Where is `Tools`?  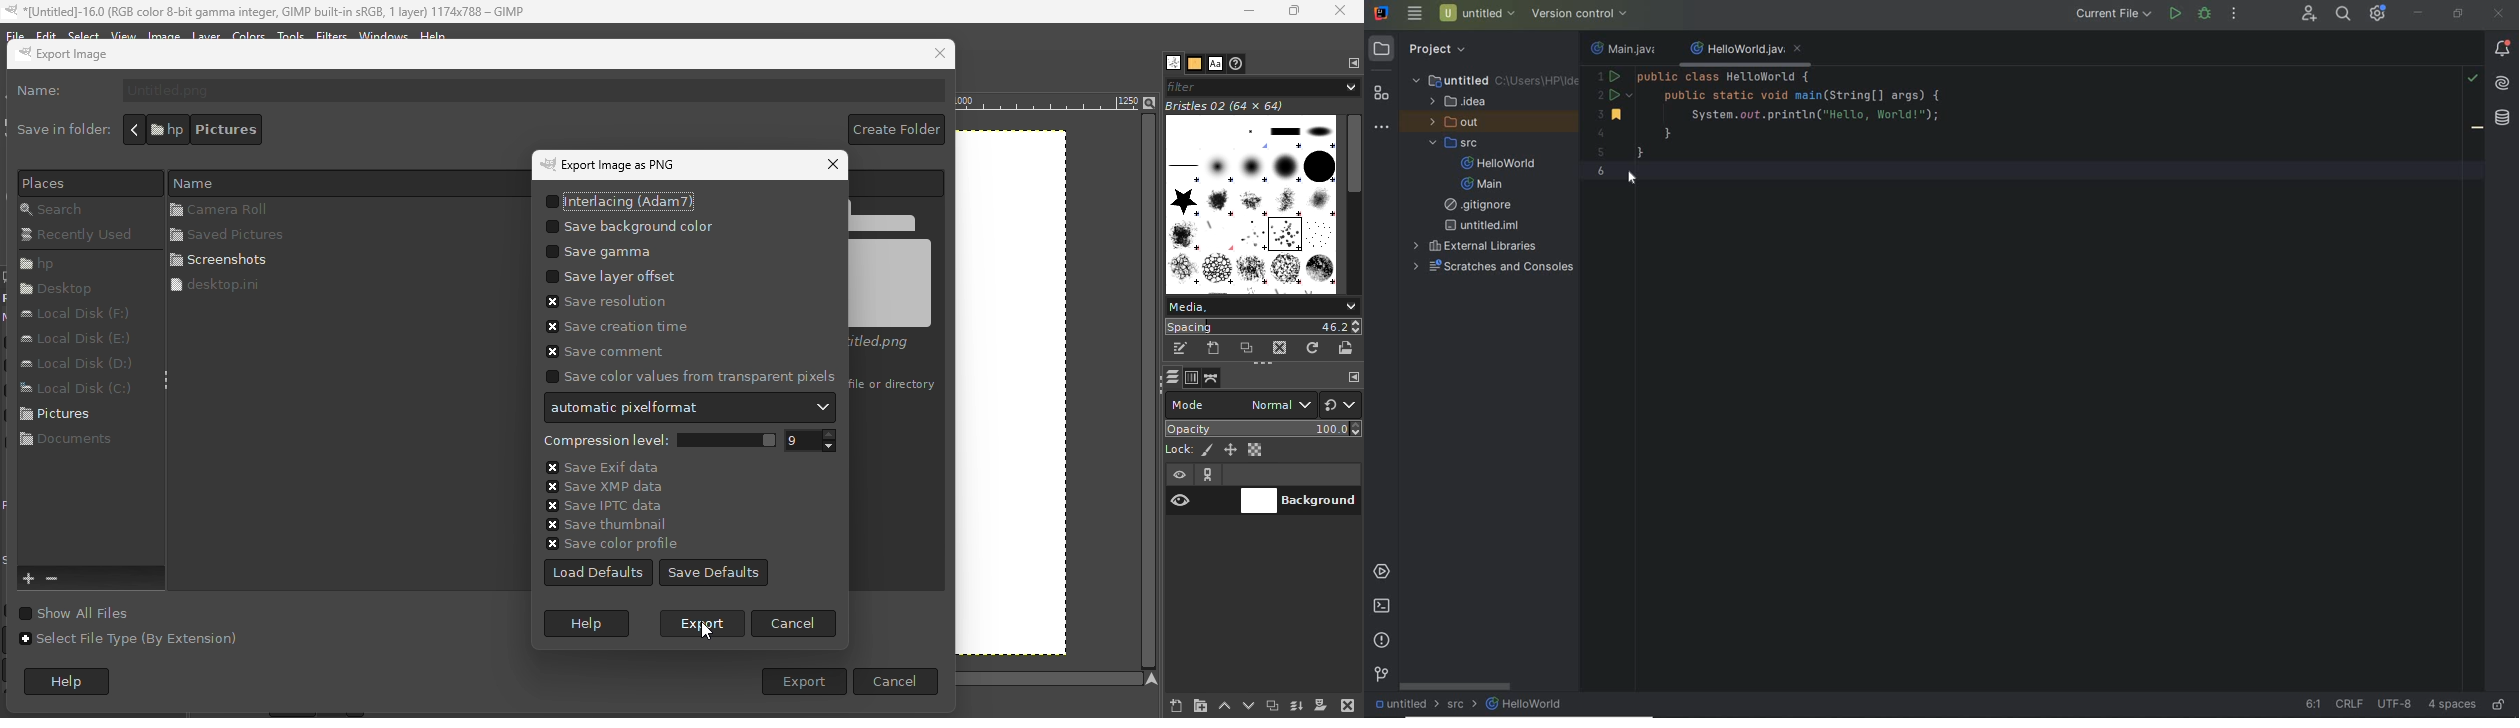
Tools is located at coordinates (292, 34).